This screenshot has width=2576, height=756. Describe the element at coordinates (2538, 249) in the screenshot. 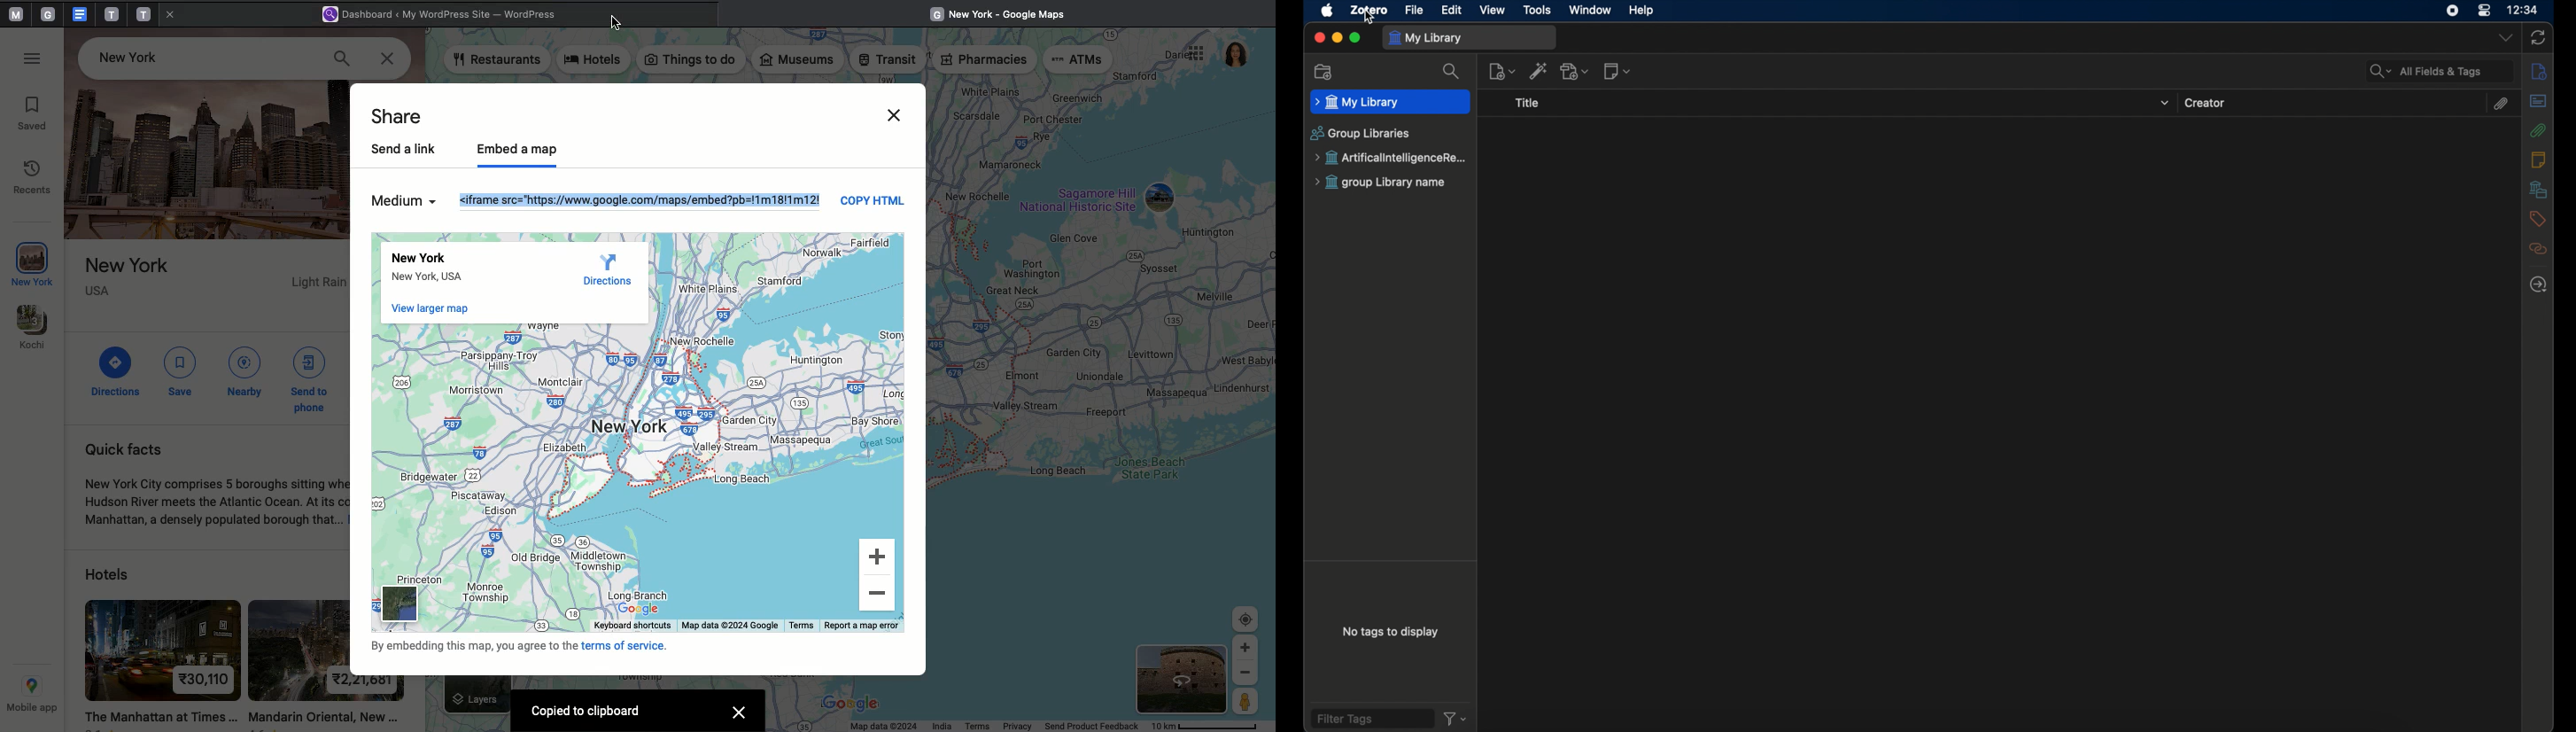

I see `related` at that location.